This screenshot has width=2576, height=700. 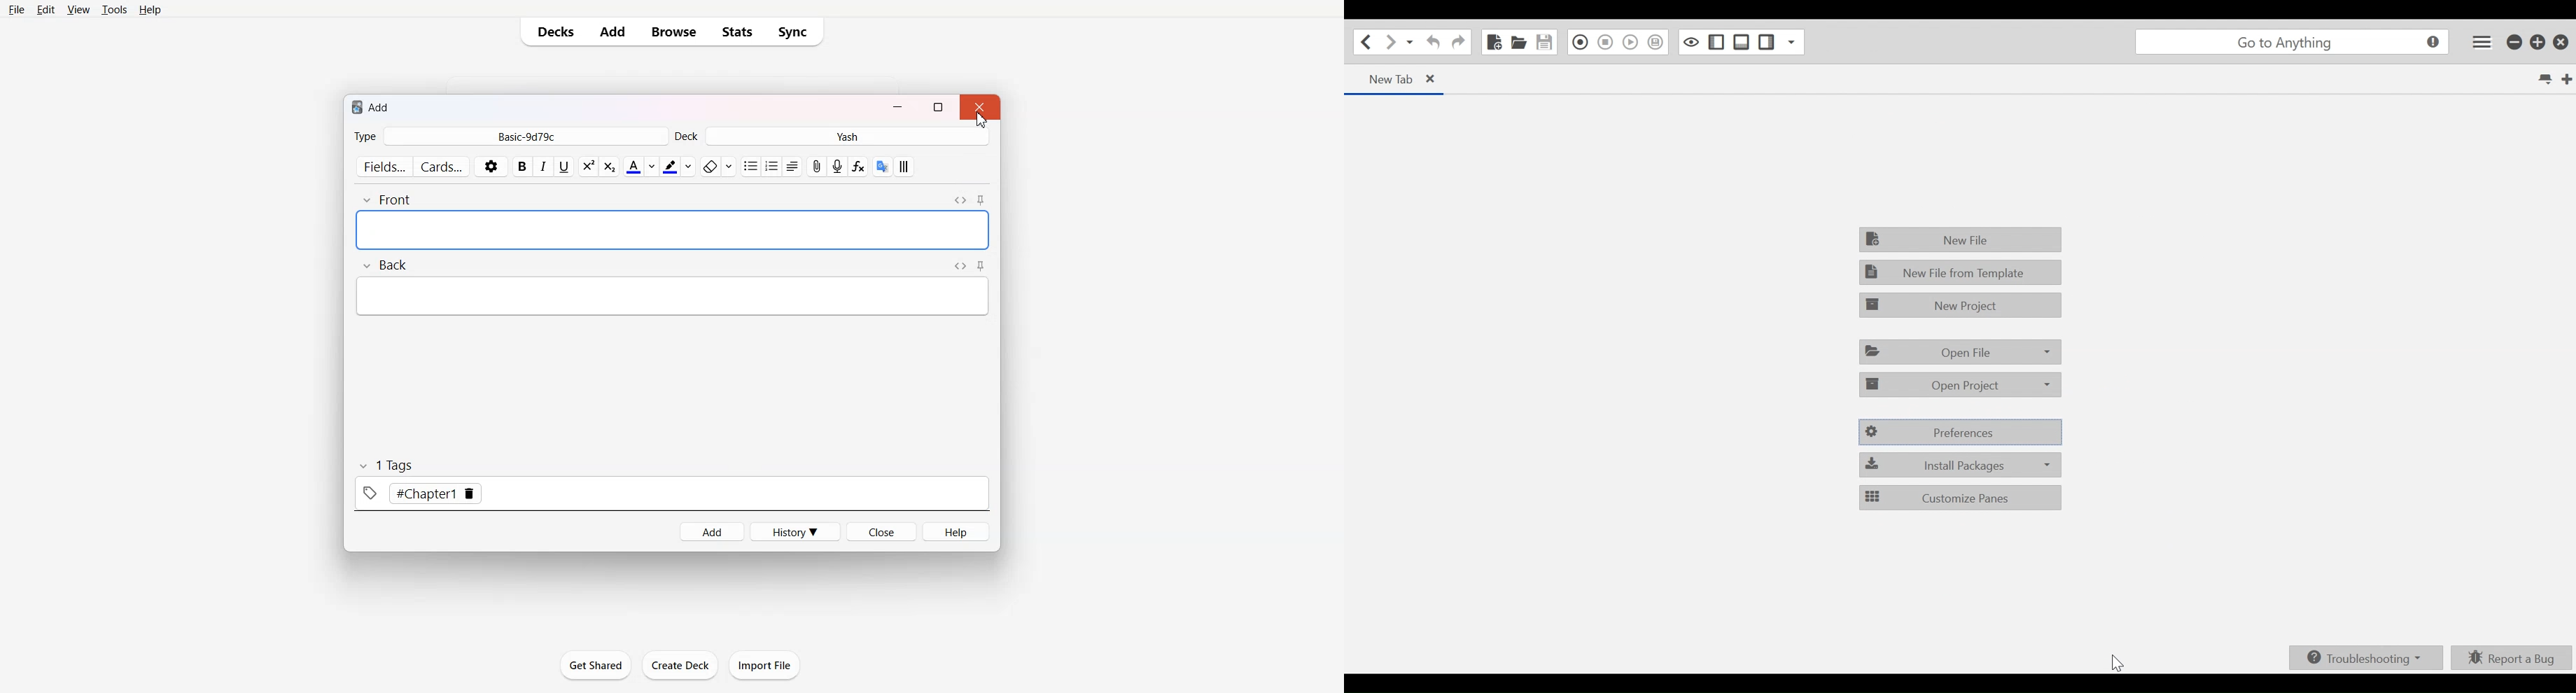 I want to click on 1 Tags, so click(x=385, y=466).